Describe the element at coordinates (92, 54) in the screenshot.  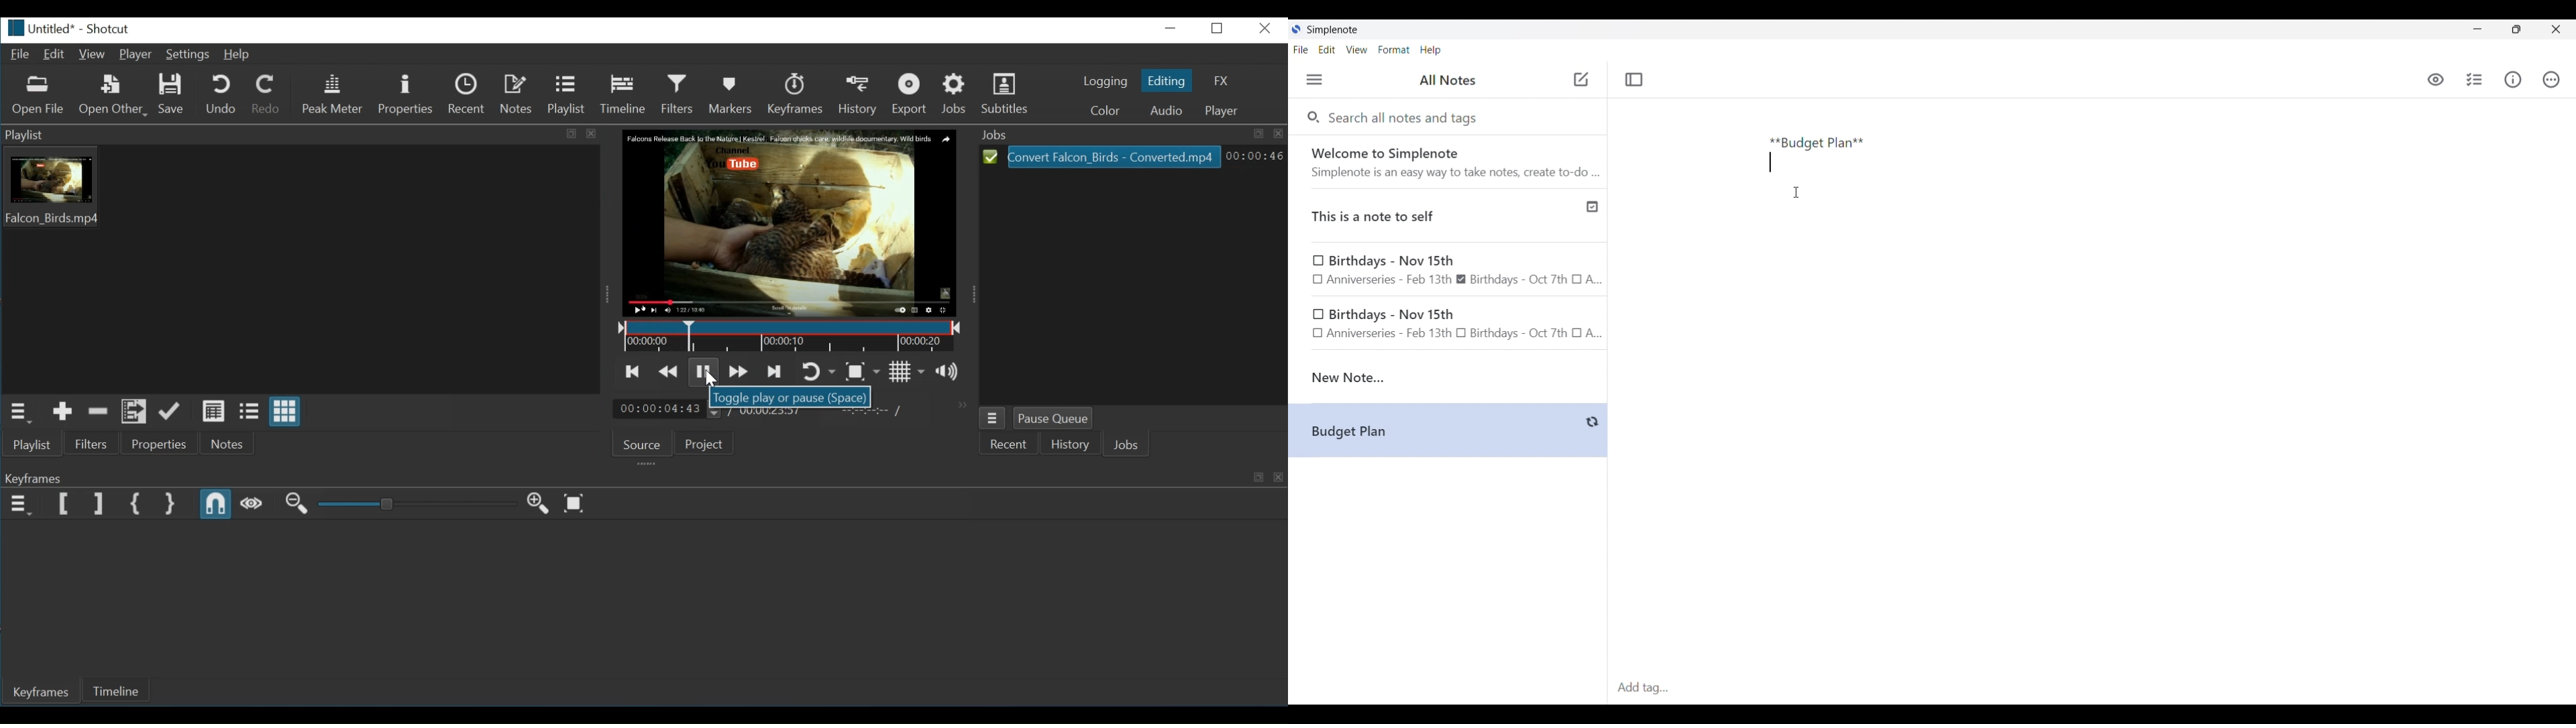
I see `View` at that location.